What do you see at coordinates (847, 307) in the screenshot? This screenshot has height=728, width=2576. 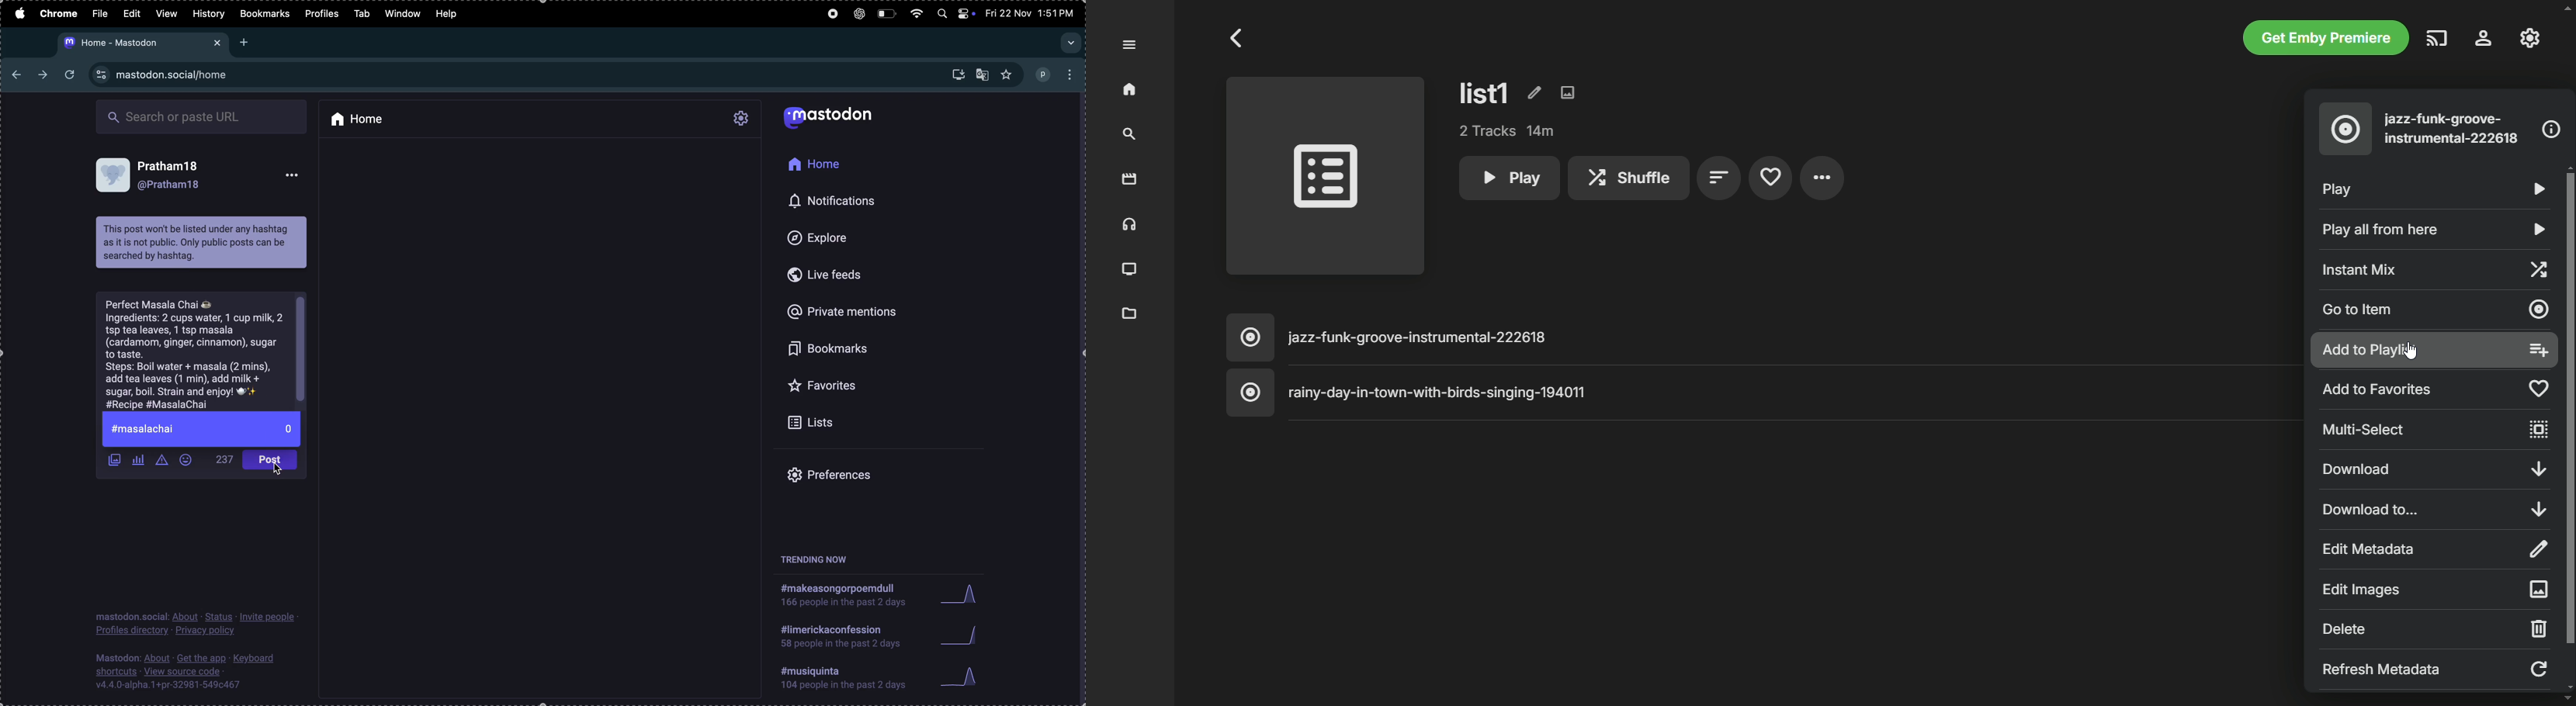 I see `private mentions` at bounding box center [847, 307].